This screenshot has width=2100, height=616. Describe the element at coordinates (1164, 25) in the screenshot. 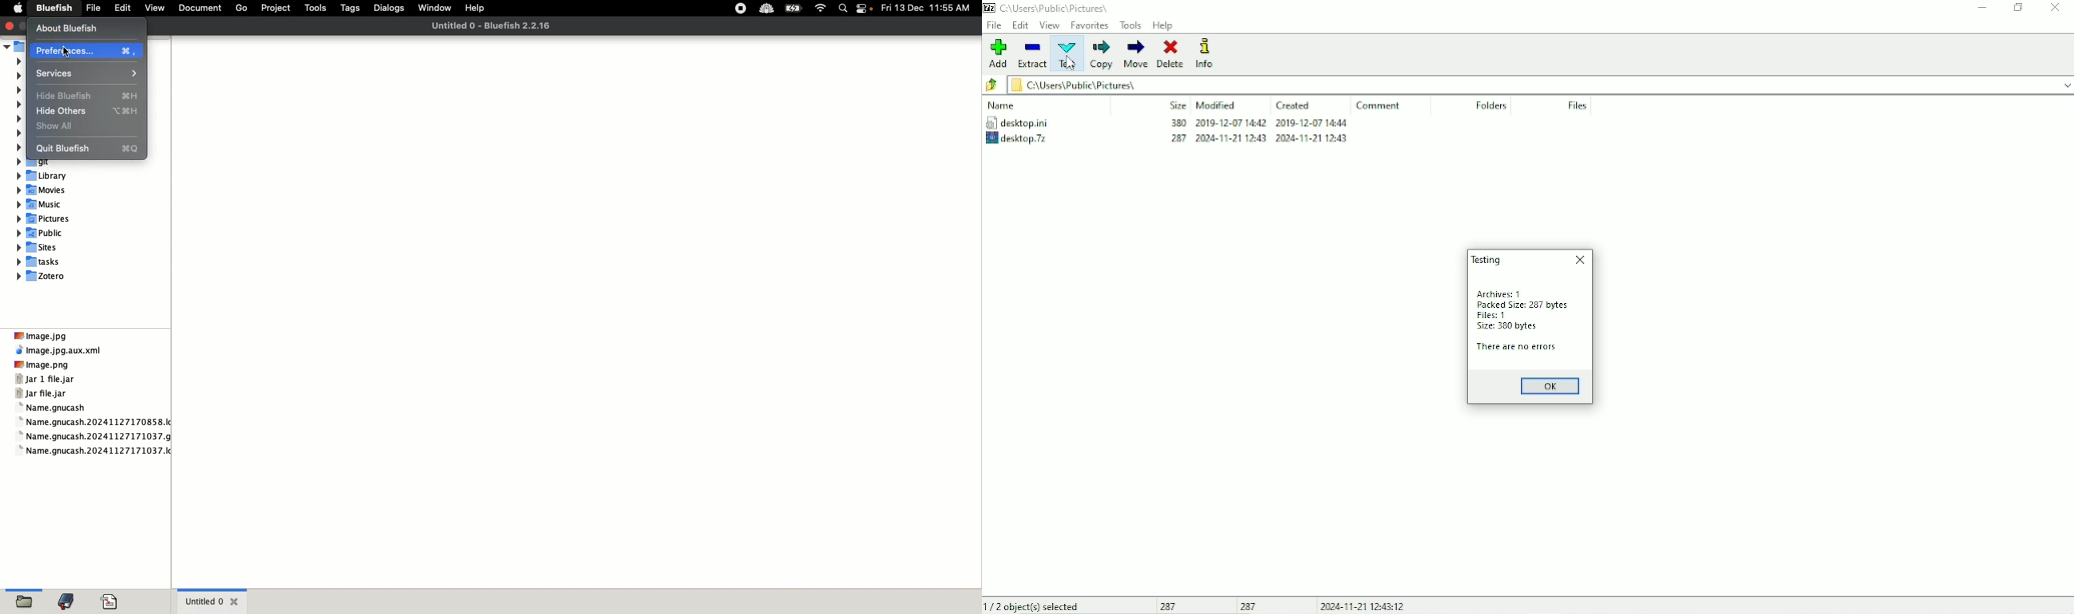

I see `Help` at that location.